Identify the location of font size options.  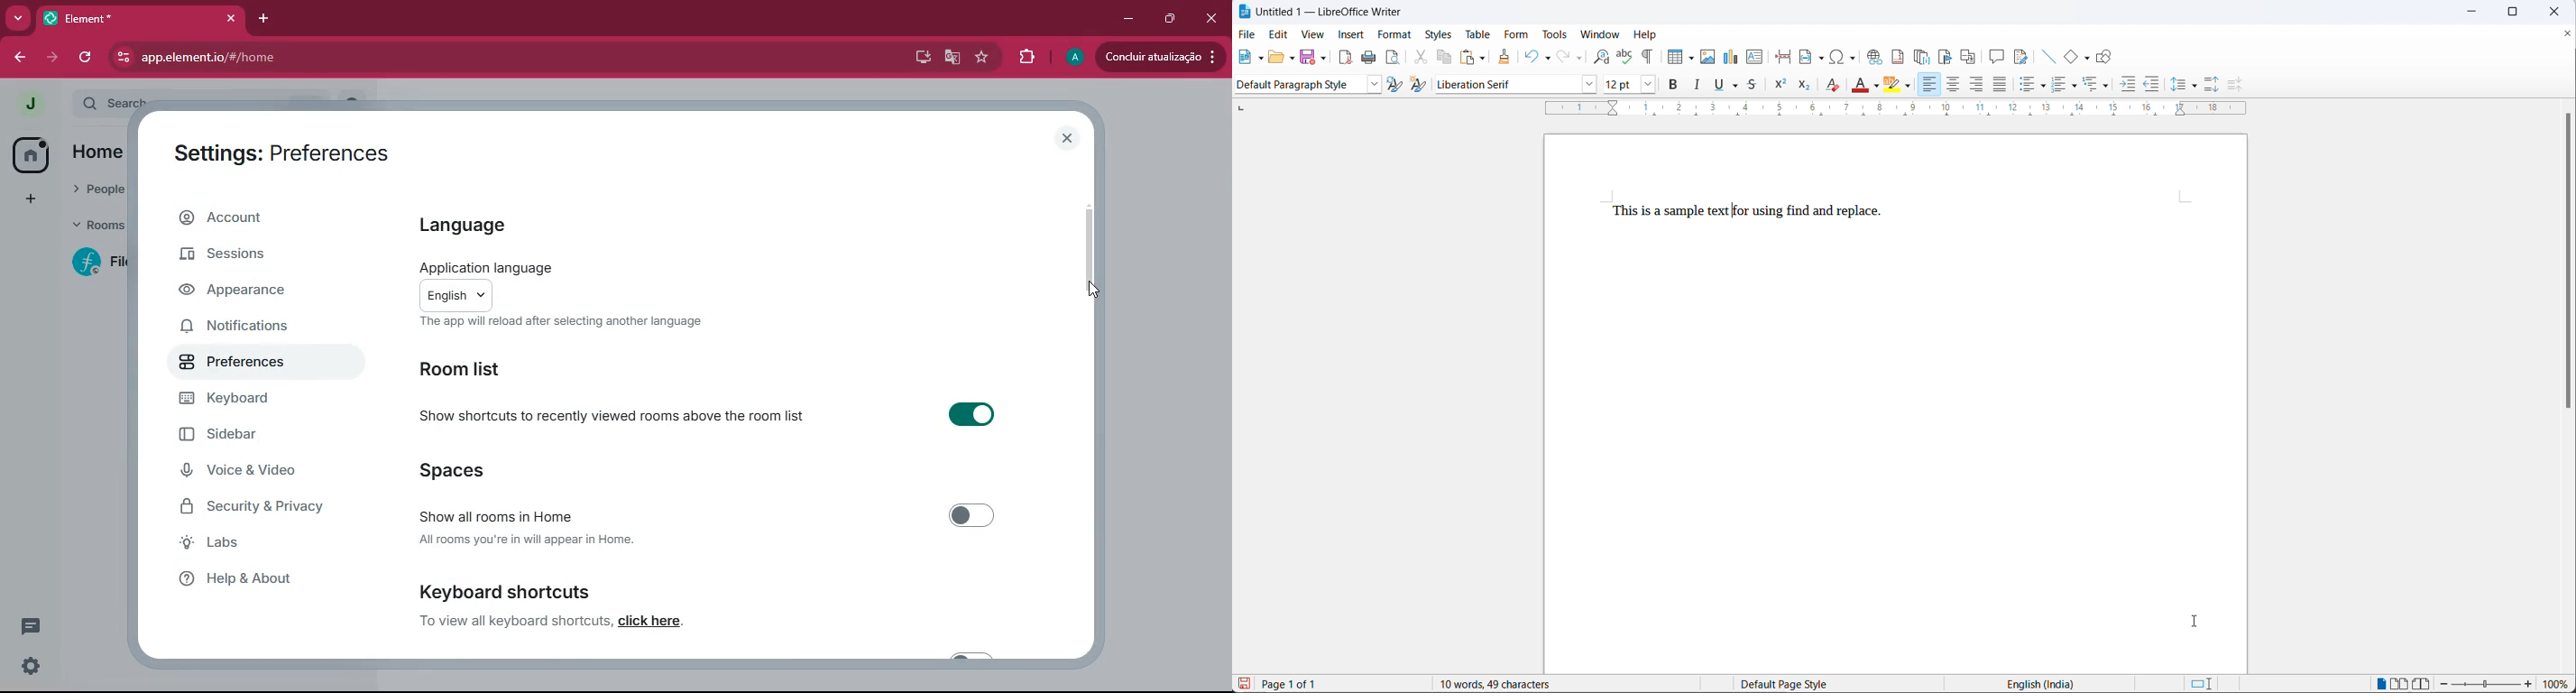
(1645, 86).